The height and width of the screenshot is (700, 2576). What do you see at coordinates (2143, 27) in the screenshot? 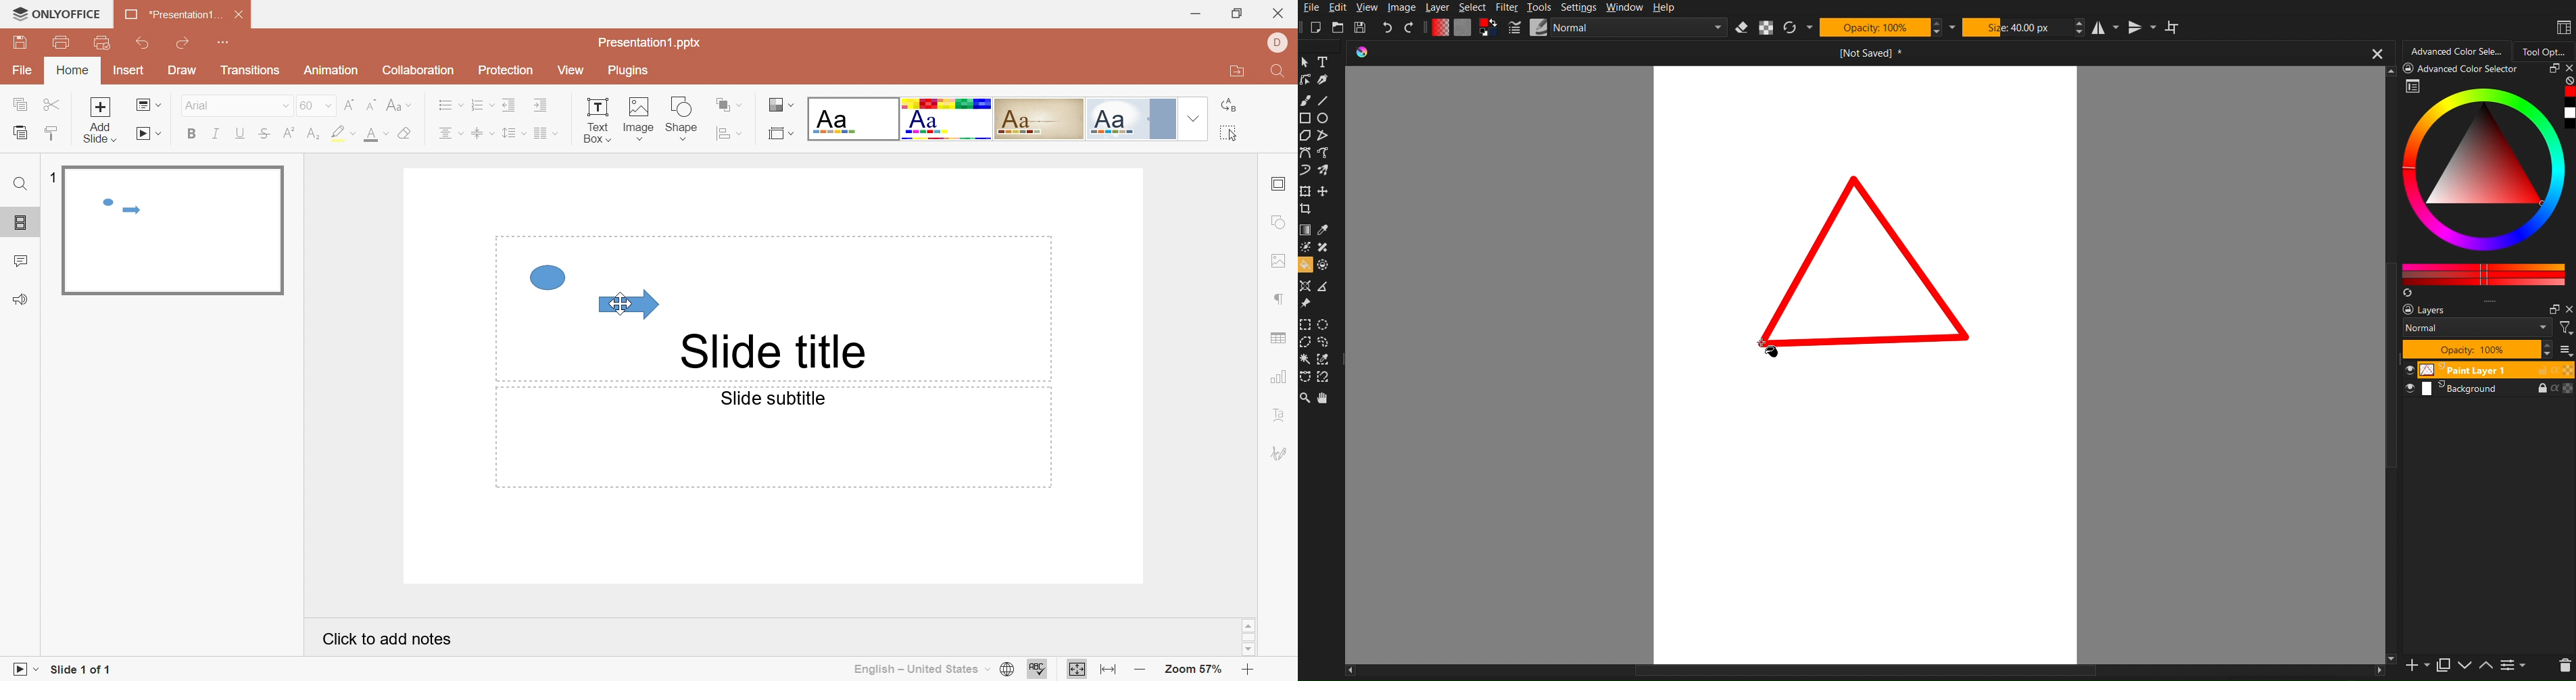
I see `Vertical Mirror` at bounding box center [2143, 27].